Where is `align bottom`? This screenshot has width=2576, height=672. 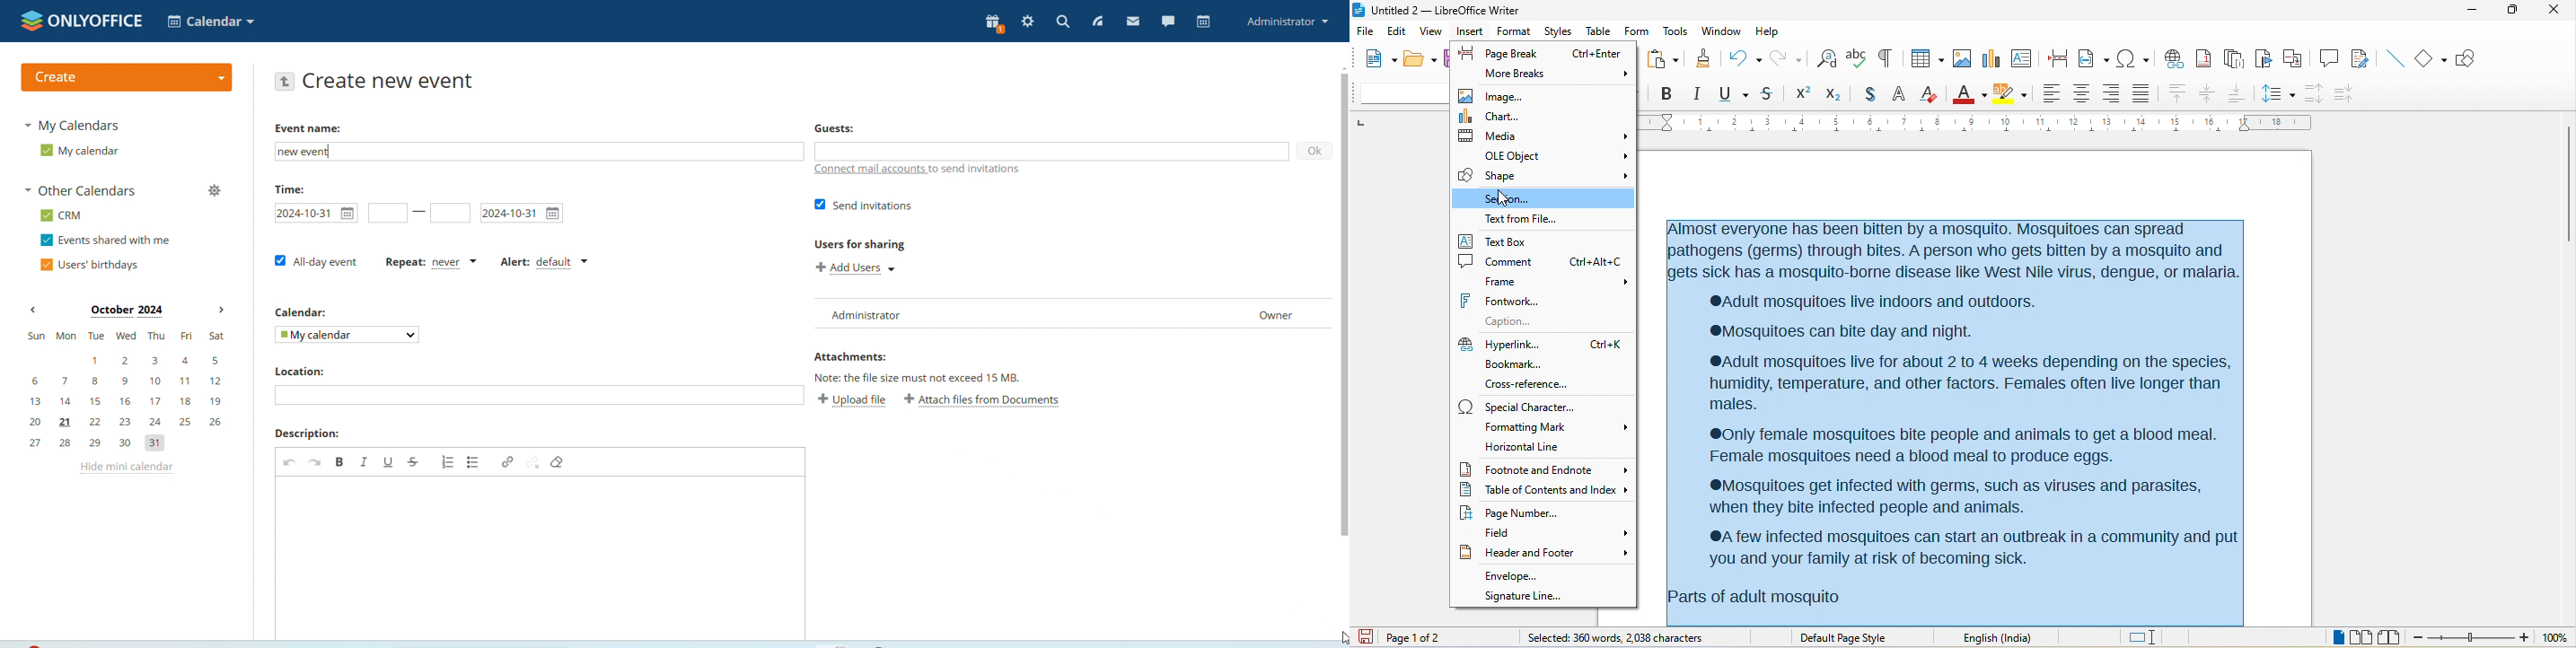 align bottom is located at coordinates (2235, 93).